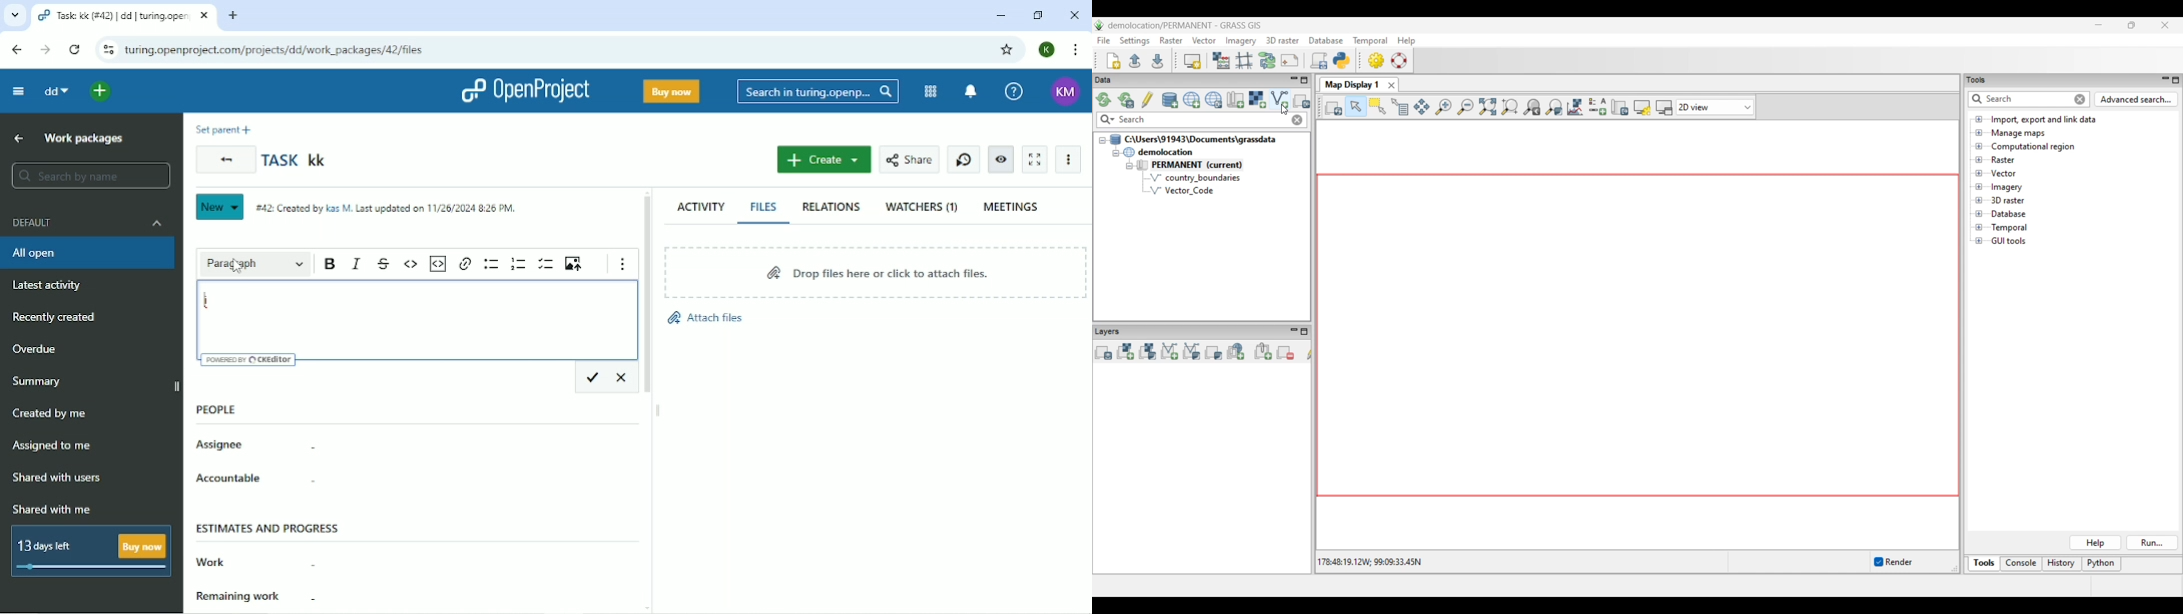  Describe the element at coordinates (964, 159) in the screenshot. I see `Start new timer` at that location.